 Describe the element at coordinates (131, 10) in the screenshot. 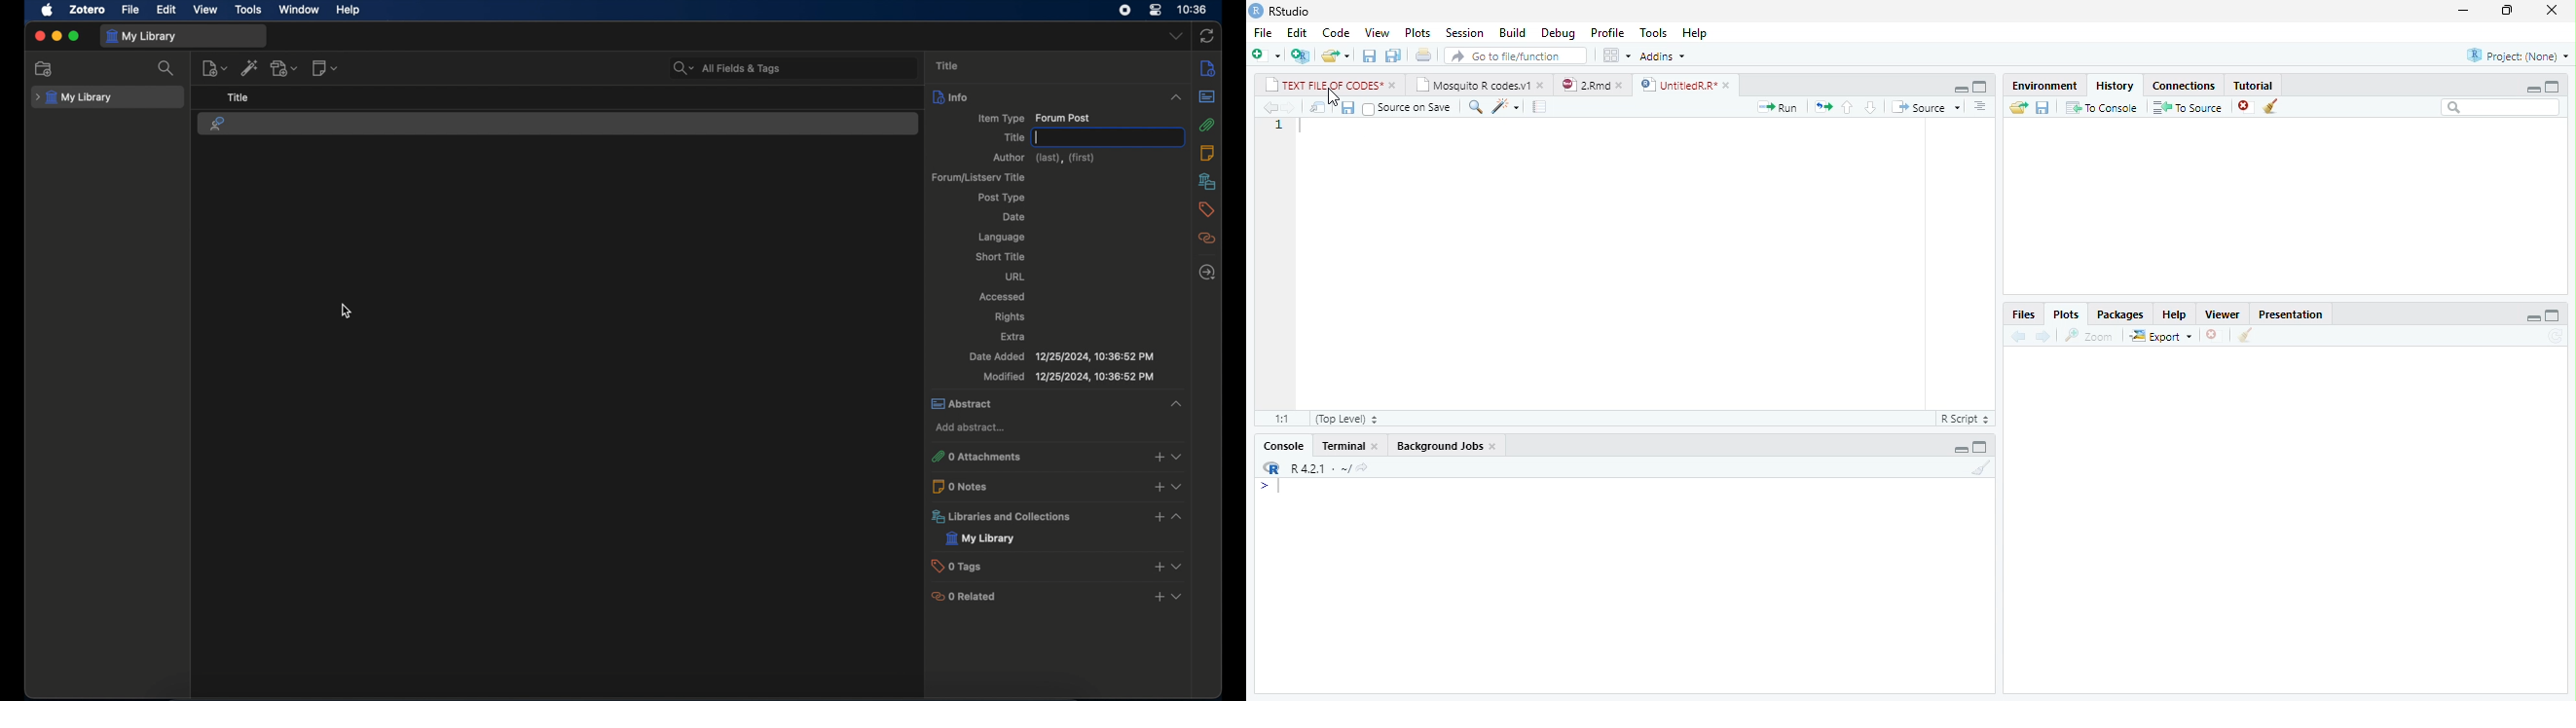

I see `file` at that location.